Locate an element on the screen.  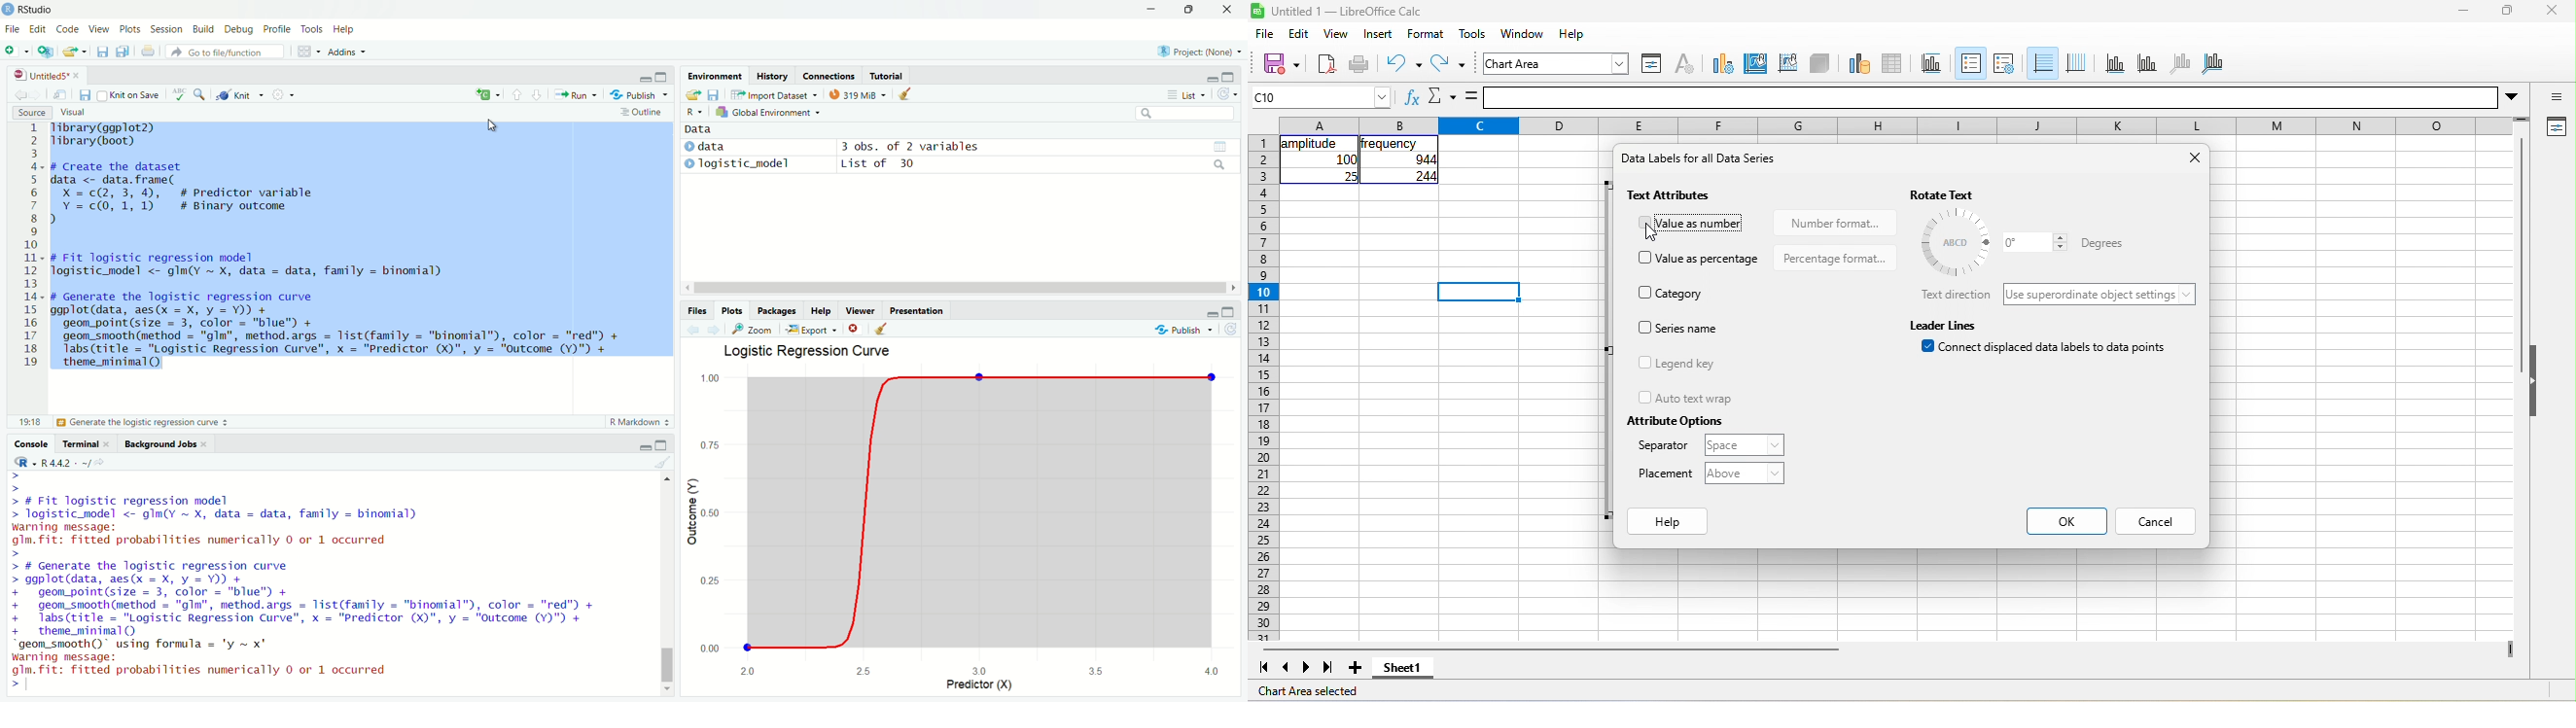
cursor is located at coordinates (493, 125).